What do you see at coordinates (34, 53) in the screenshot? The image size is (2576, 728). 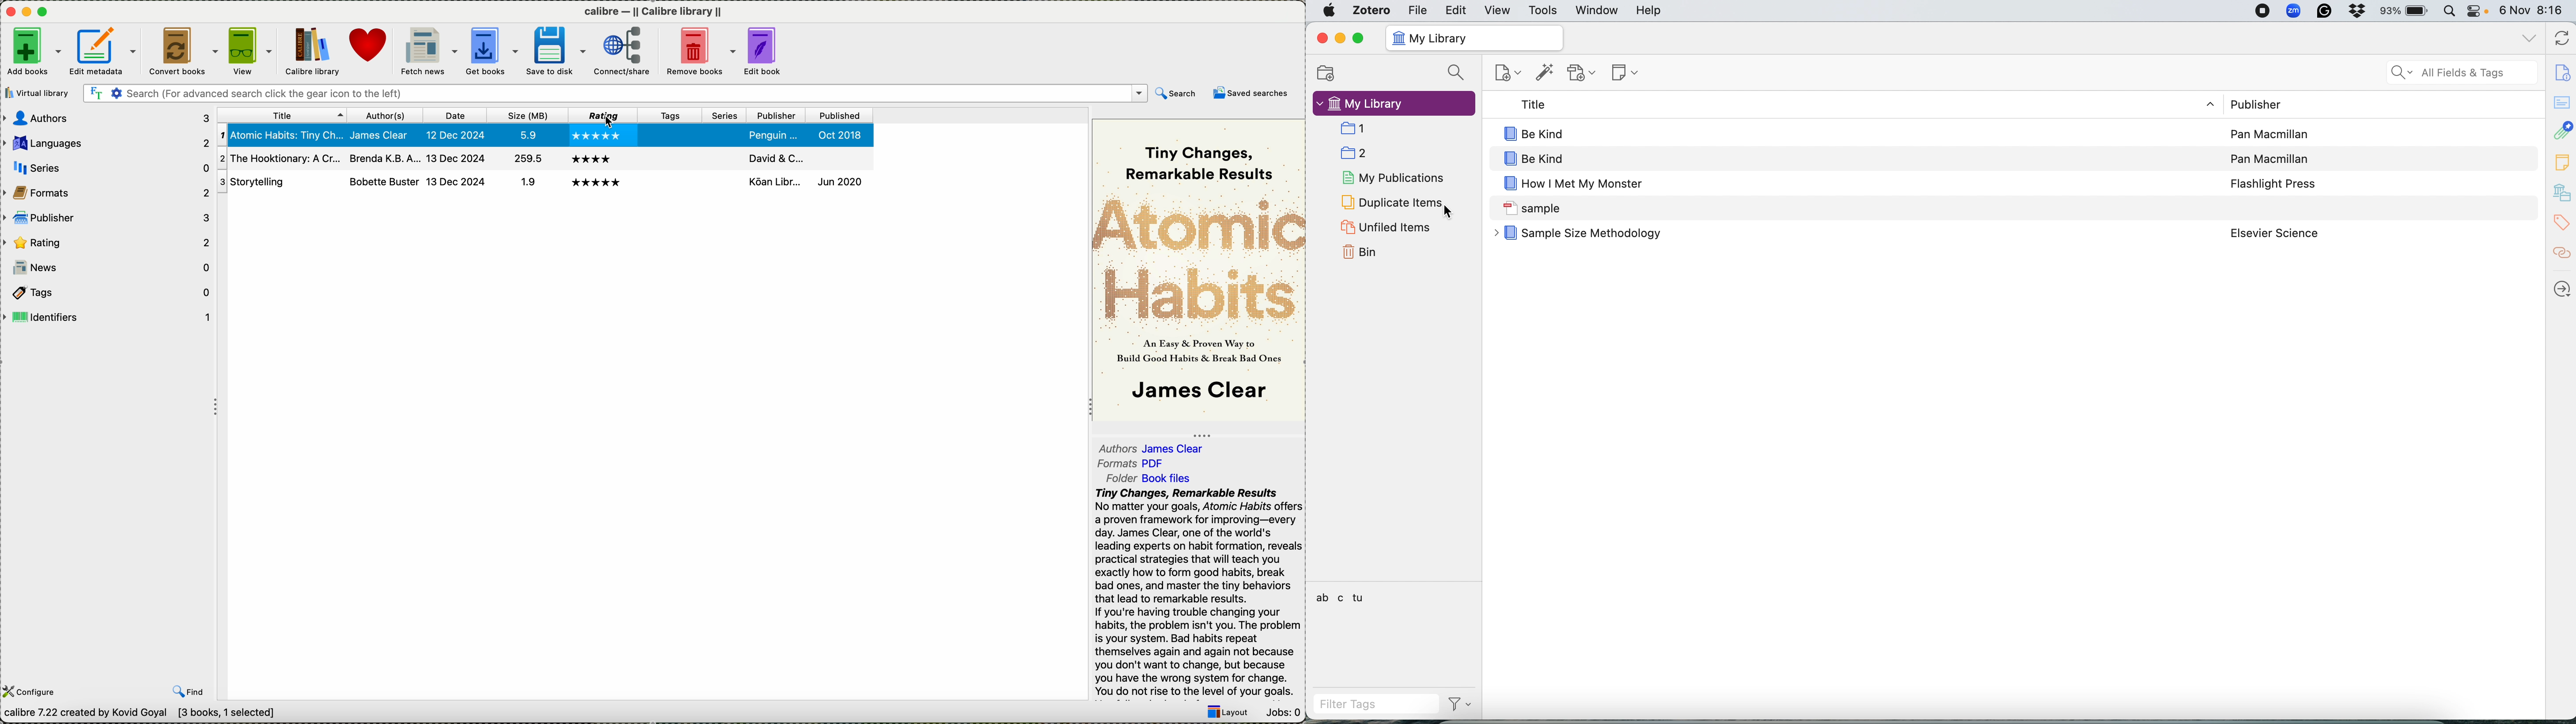 I see `add books` at bounding box center [34, 53].